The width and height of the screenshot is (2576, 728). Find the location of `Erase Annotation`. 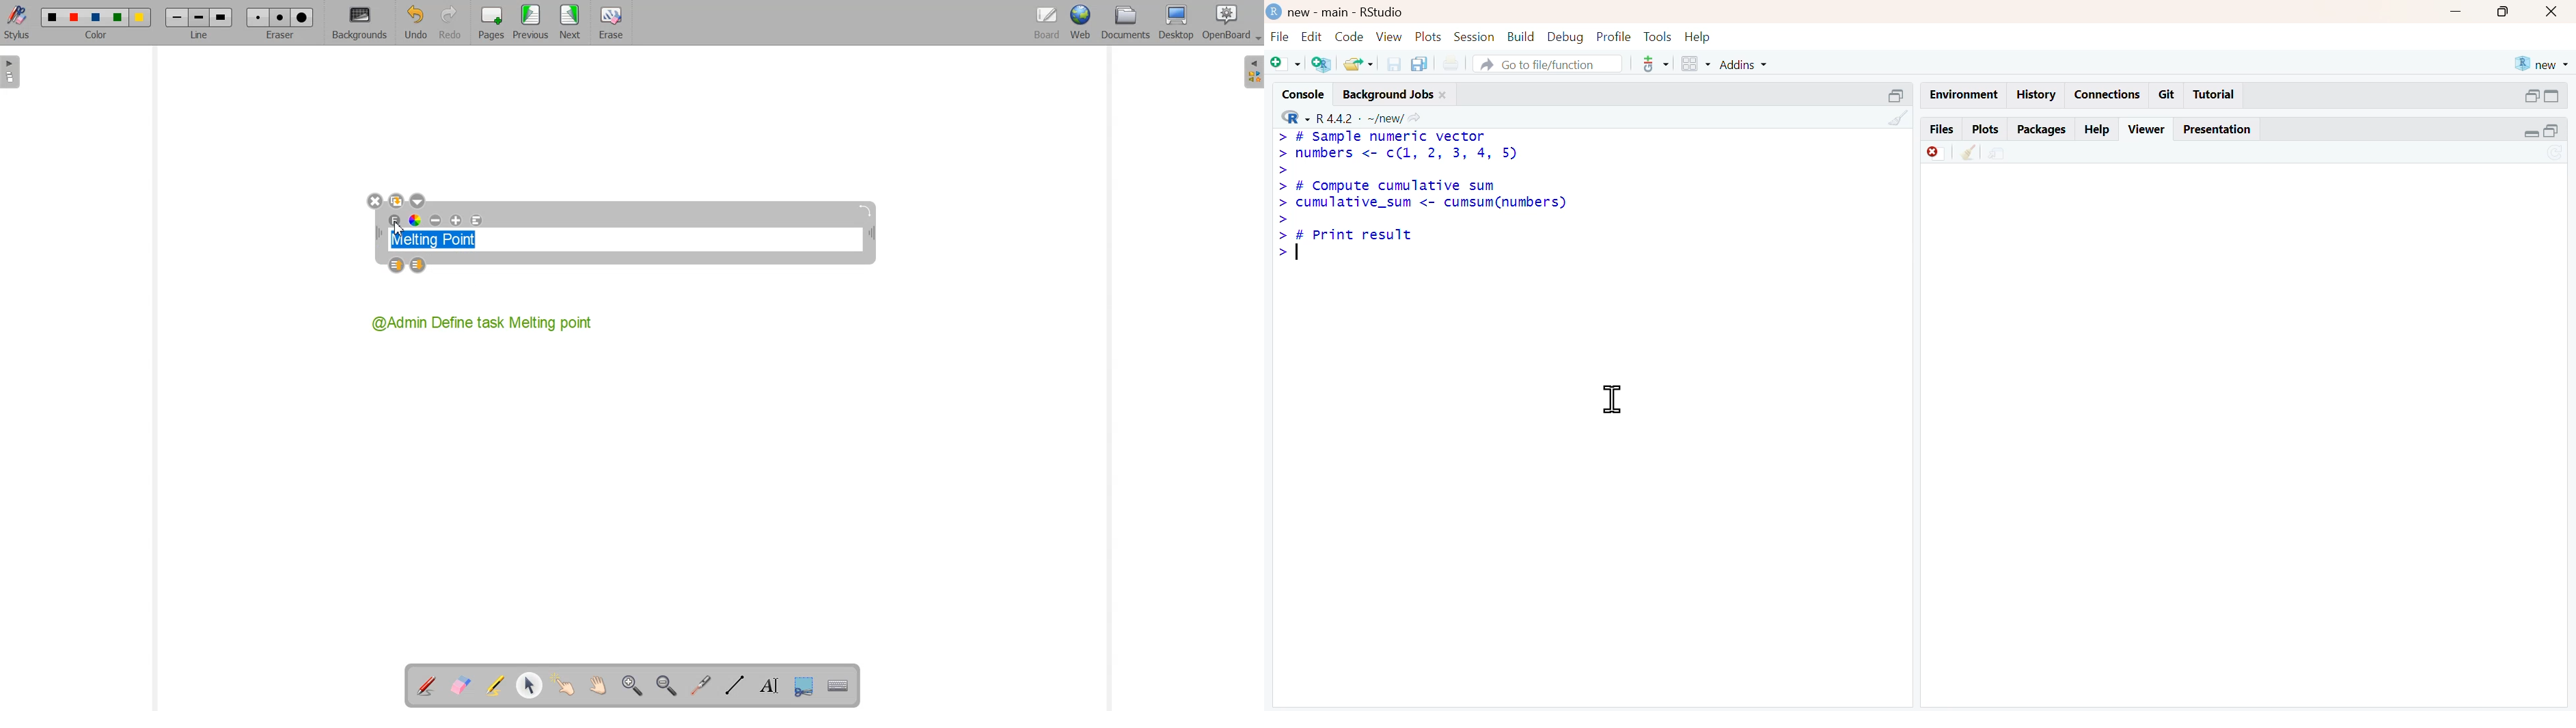

Erase Annotation is located at coordinates (460, 686).